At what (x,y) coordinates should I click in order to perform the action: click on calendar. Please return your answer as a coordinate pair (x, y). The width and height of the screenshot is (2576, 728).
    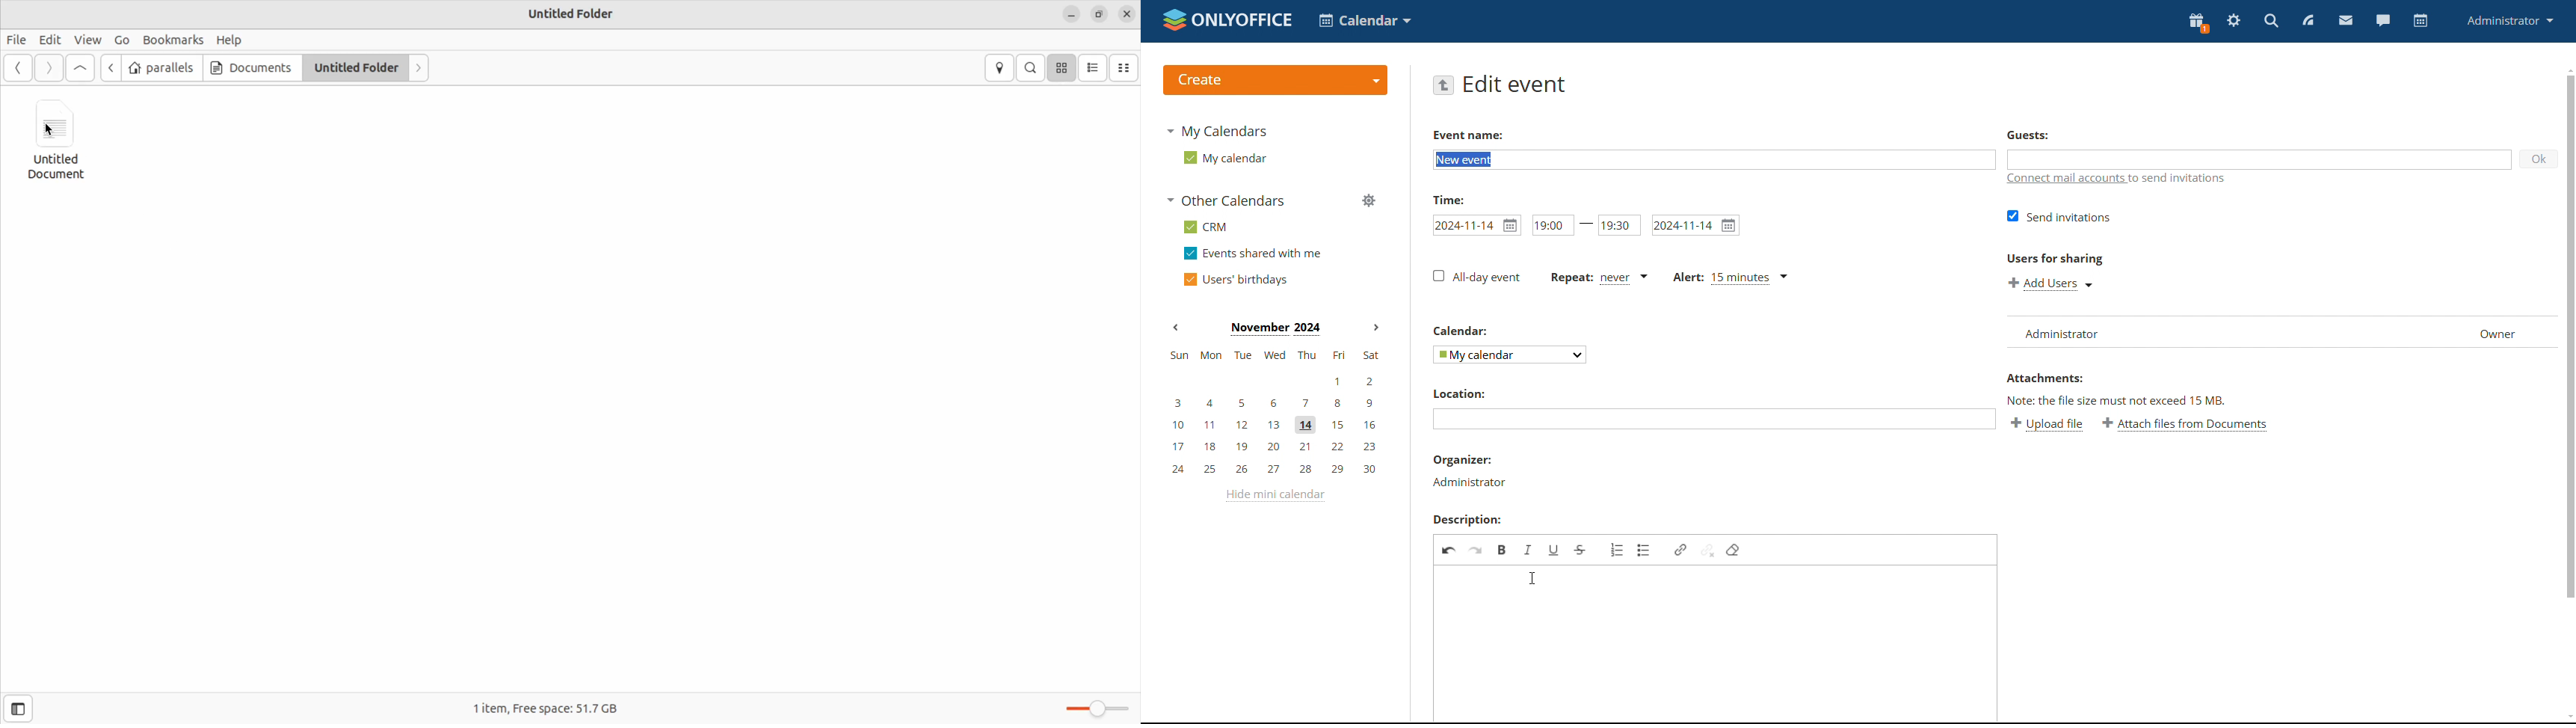
    Looking at the image, I should click on (2421, 21).